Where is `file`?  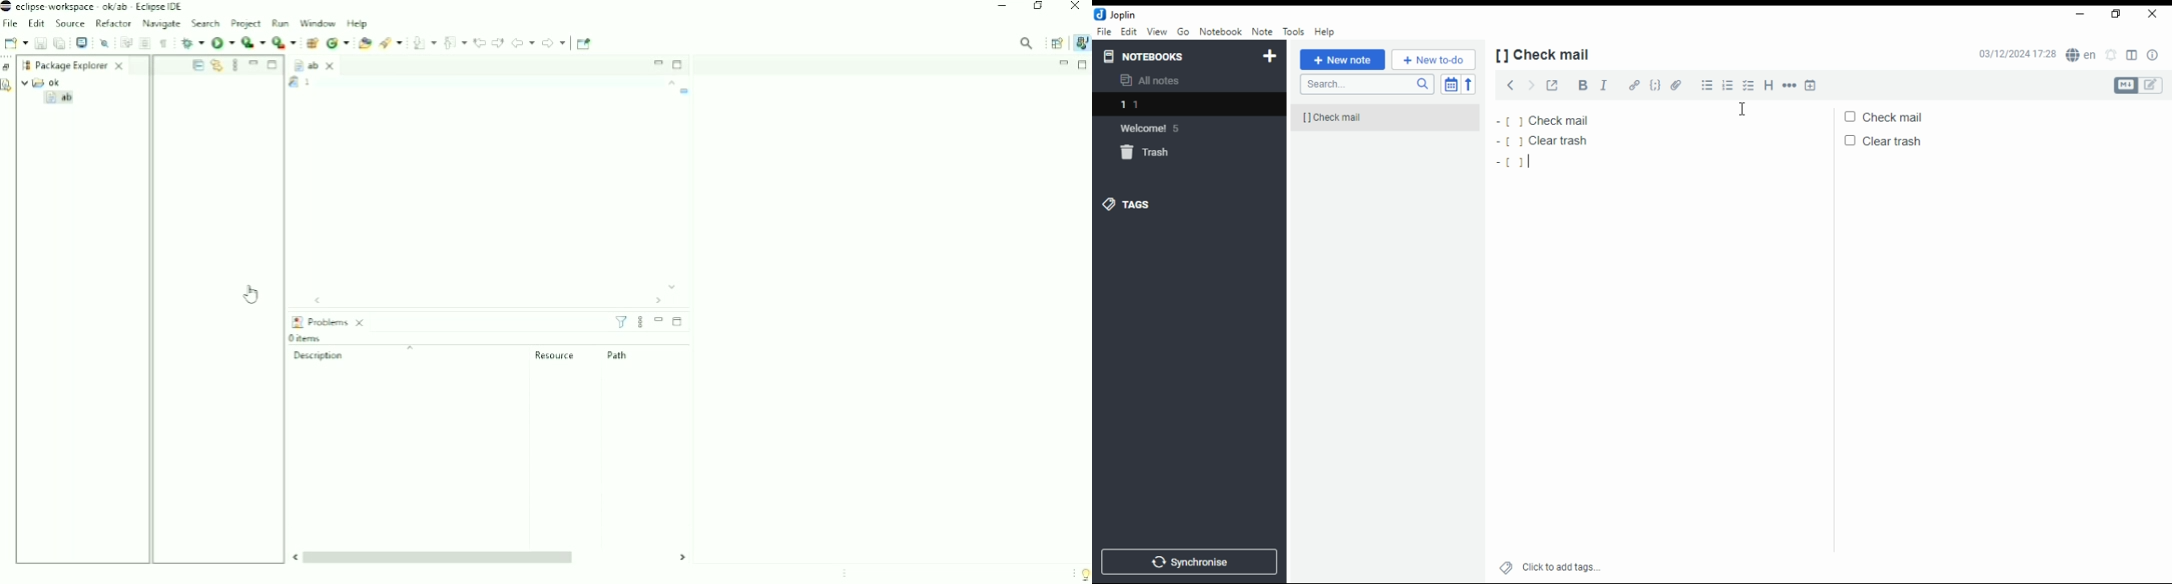 file is located at coordinates (1104, 32).